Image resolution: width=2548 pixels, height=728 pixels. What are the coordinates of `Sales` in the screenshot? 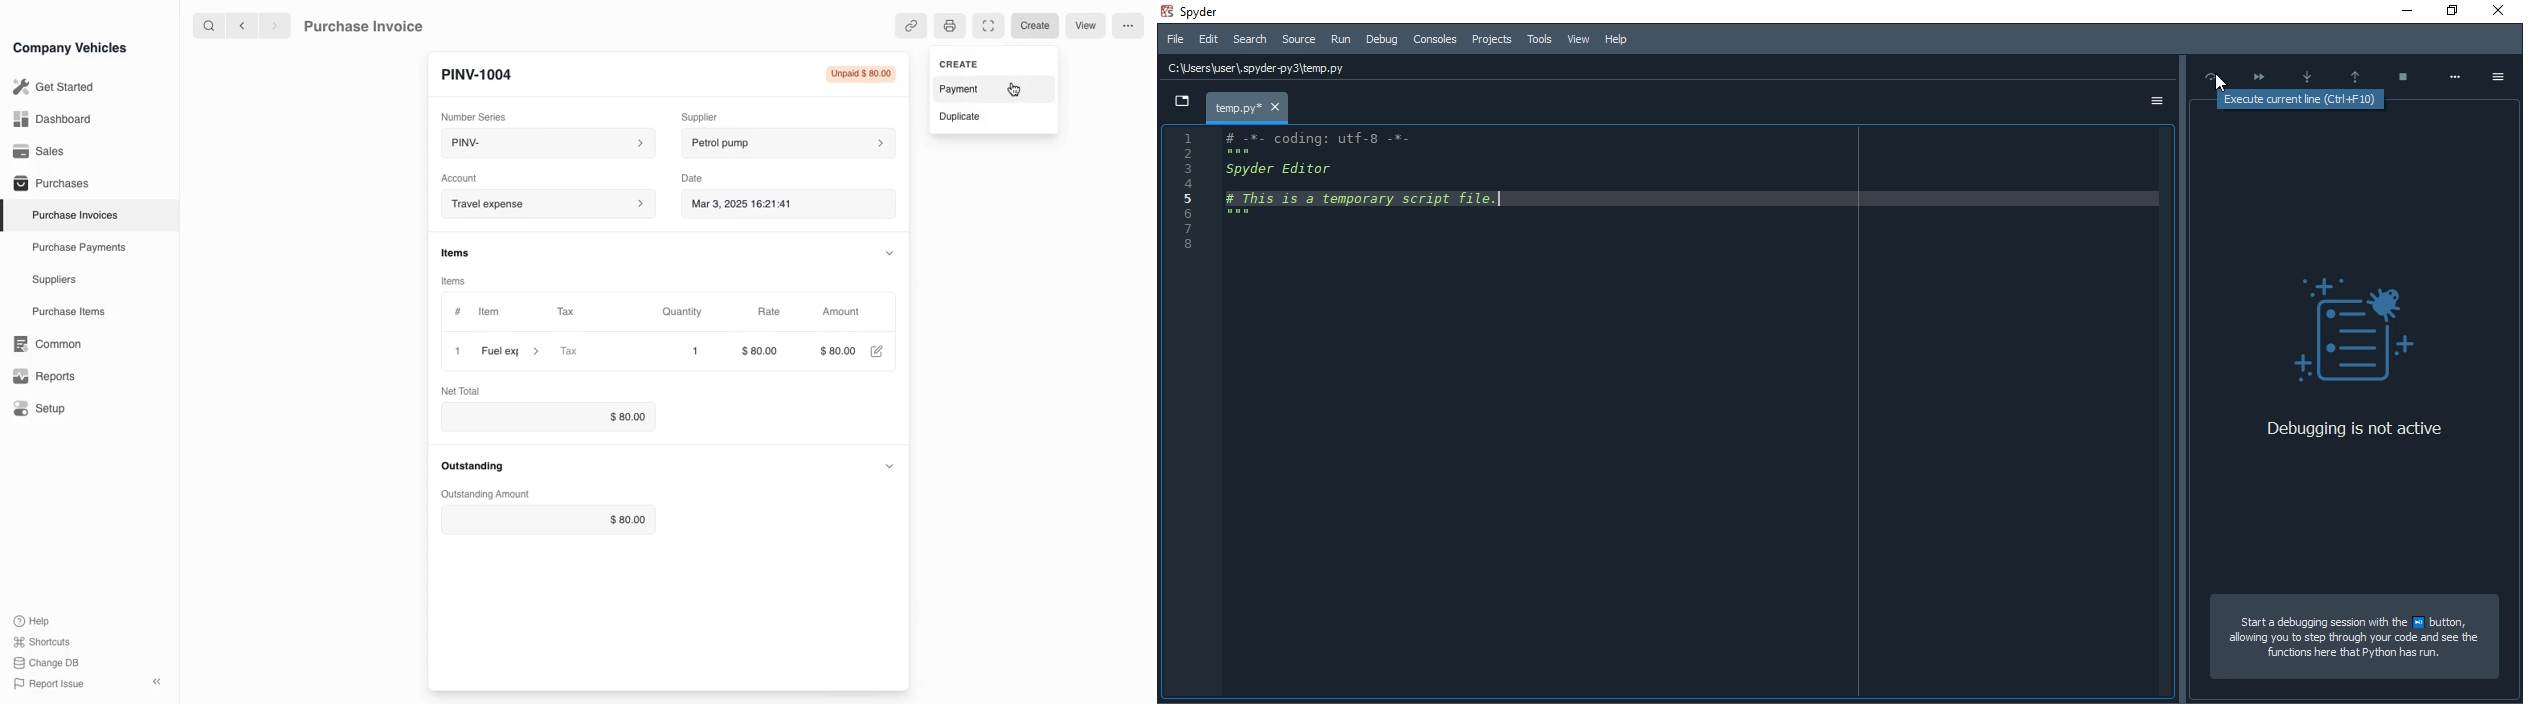 It's located at (39, 151).